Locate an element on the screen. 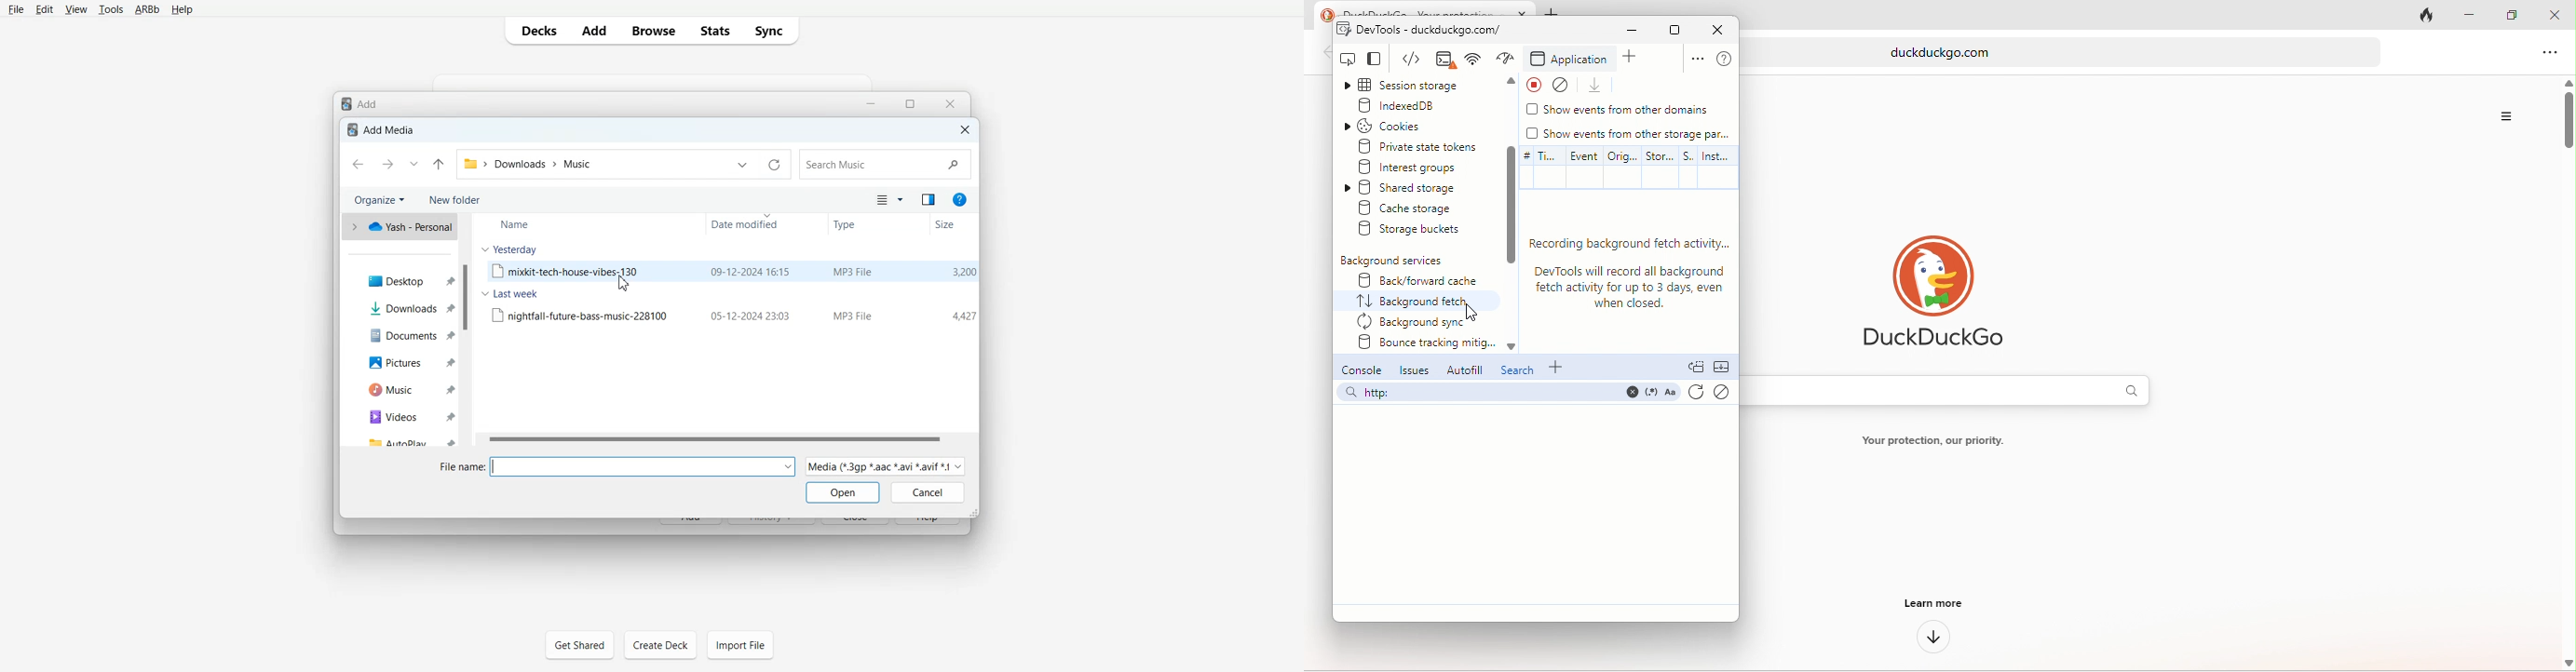  create storage is located at coordinates (1419, 208).